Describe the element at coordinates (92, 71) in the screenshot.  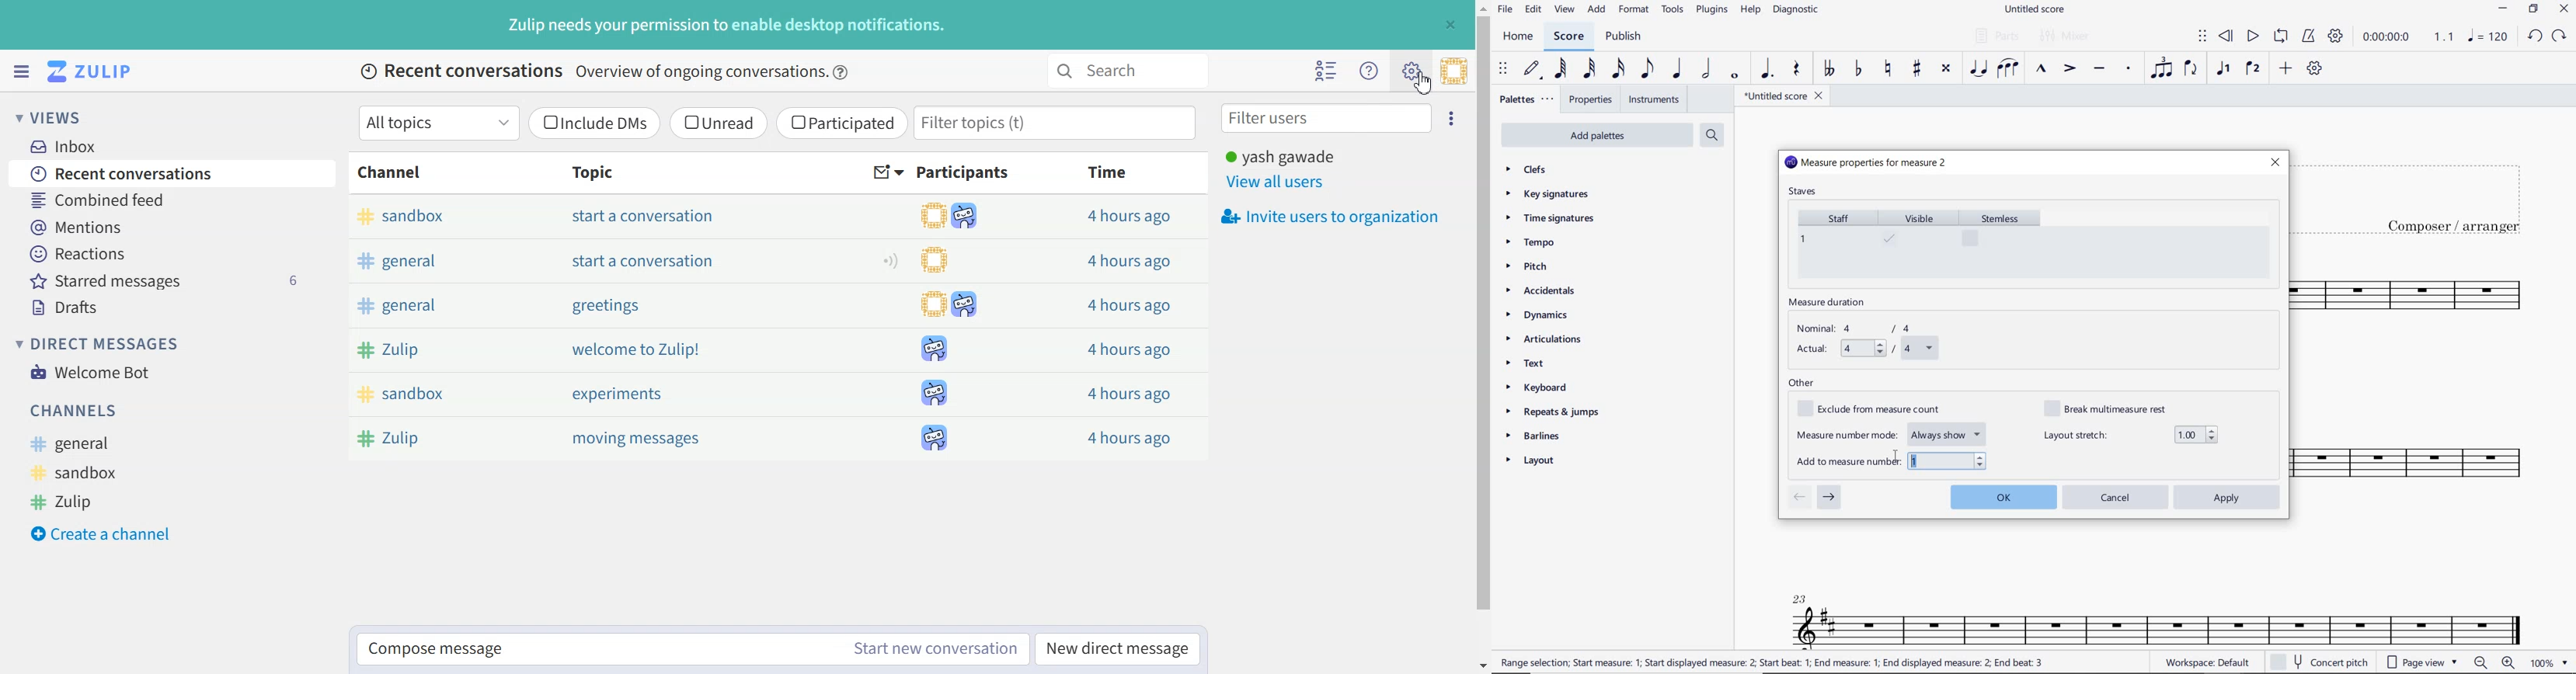
I see `Logo` at that location.